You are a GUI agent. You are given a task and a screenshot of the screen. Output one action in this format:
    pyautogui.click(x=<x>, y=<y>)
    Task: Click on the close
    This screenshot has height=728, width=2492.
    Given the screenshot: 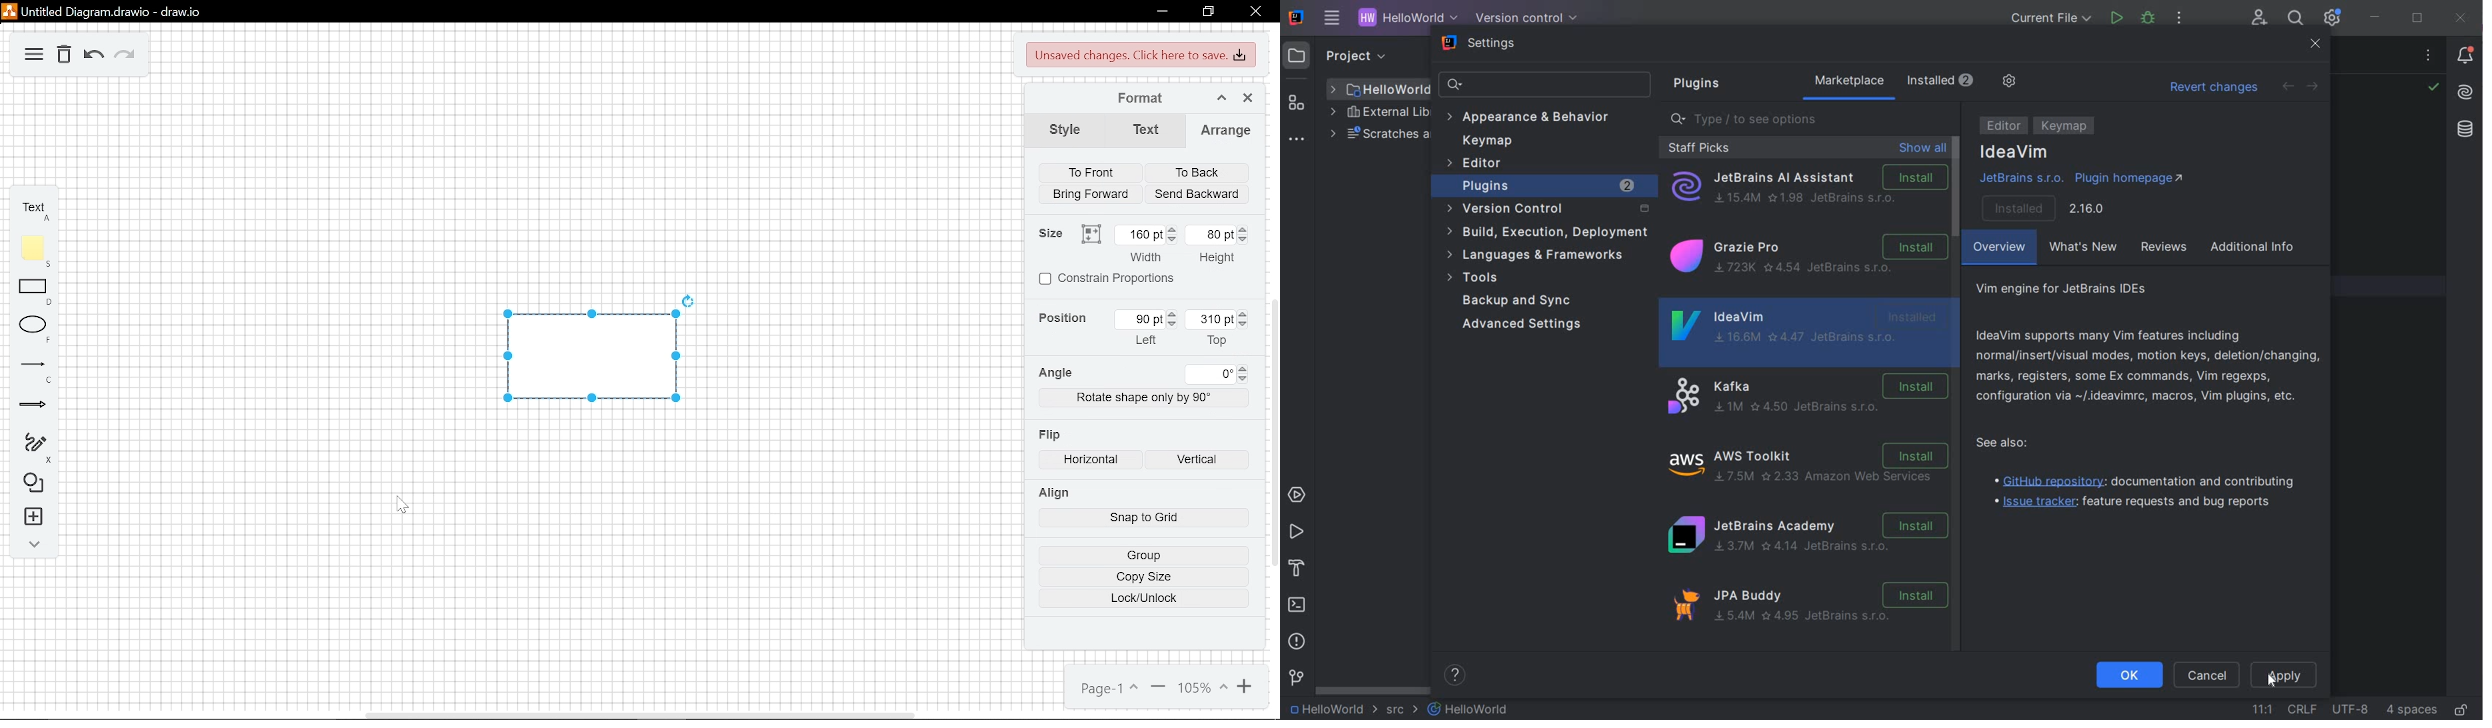 What is the action you would take?
    pyautogui.click(x=1255, y=12)
    